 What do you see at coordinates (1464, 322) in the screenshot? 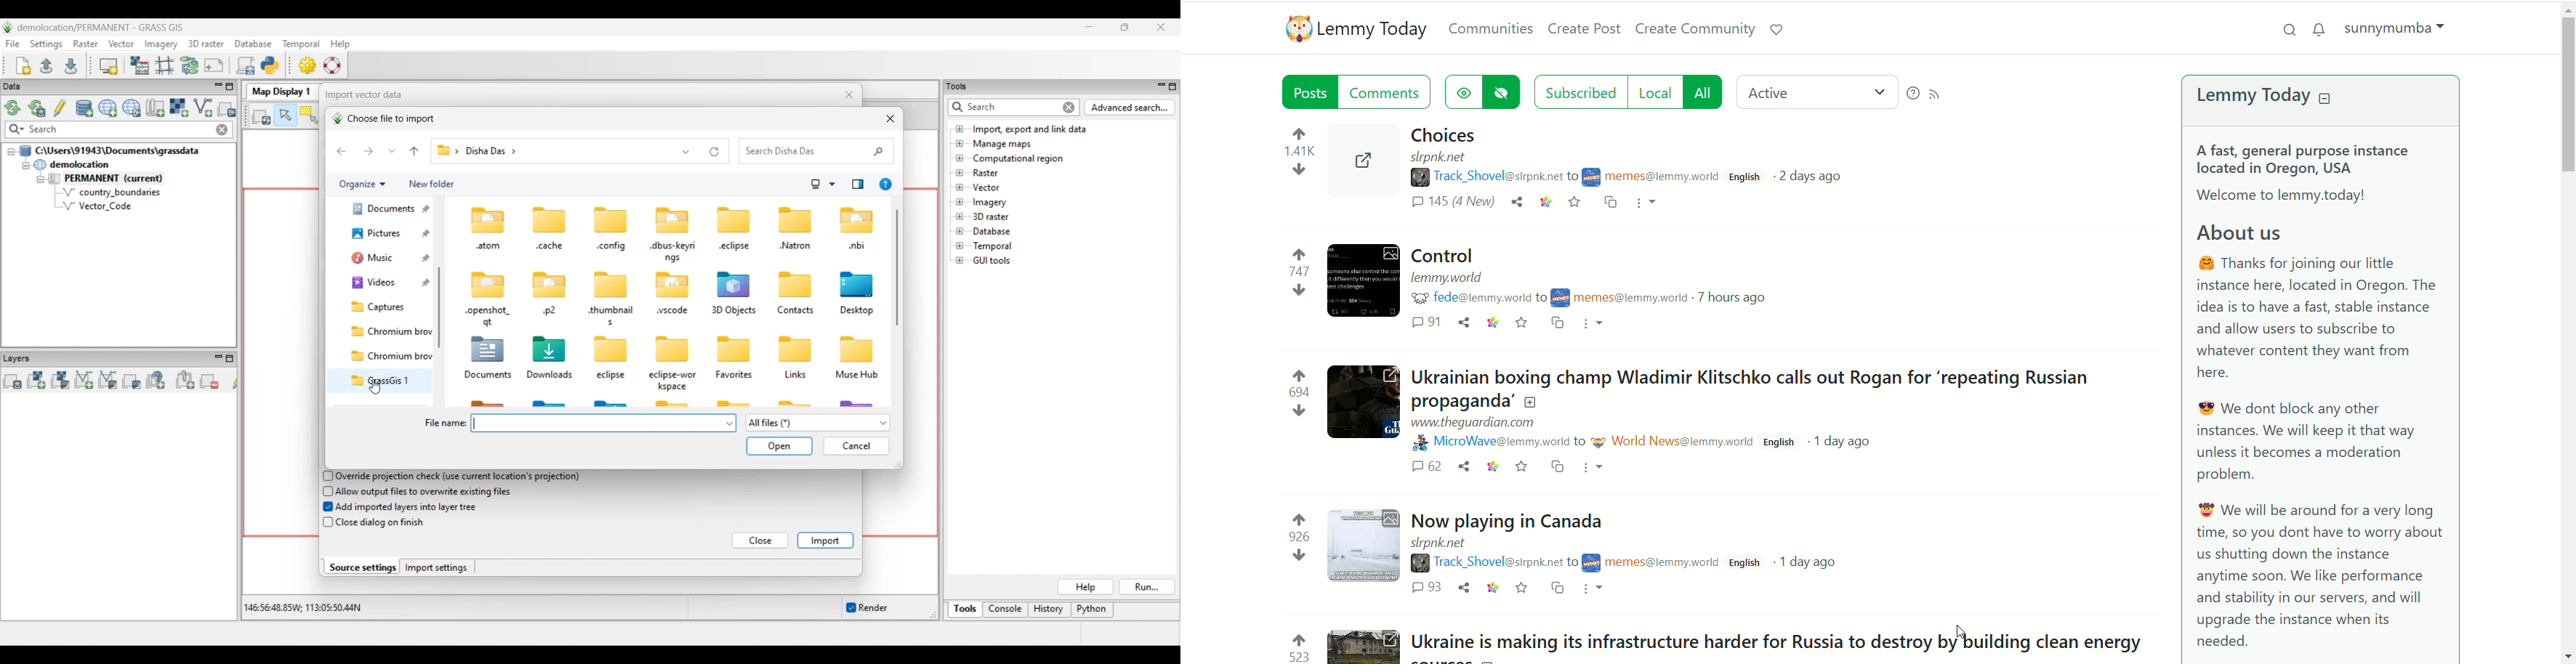
I see `share` at bounding box center [1464, 322].